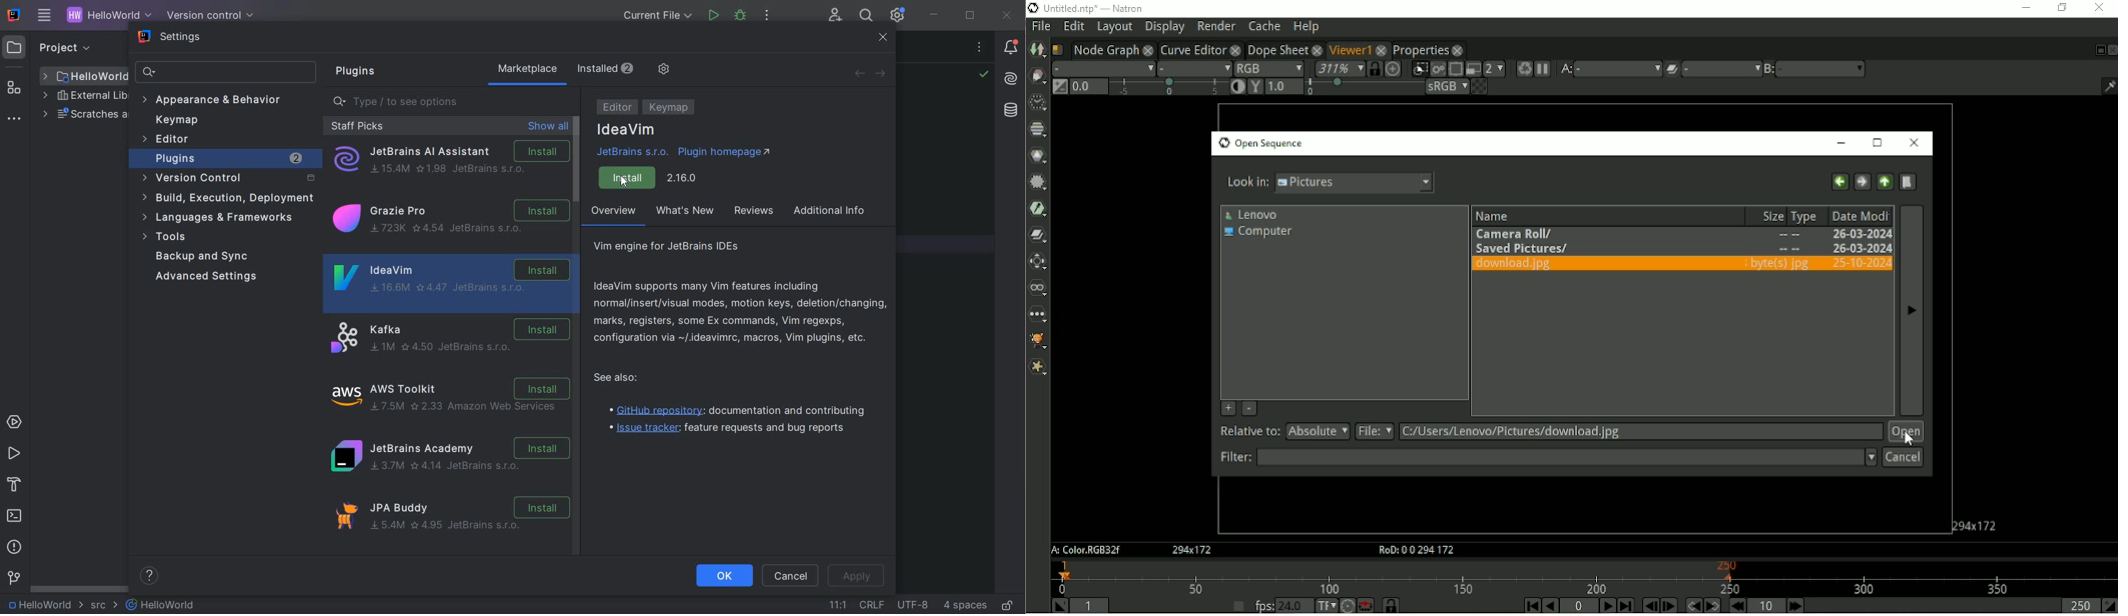 The height and width of the screenshot is (616, 2128). I want to click on Grazier Pro Installation, so click(449, 220).